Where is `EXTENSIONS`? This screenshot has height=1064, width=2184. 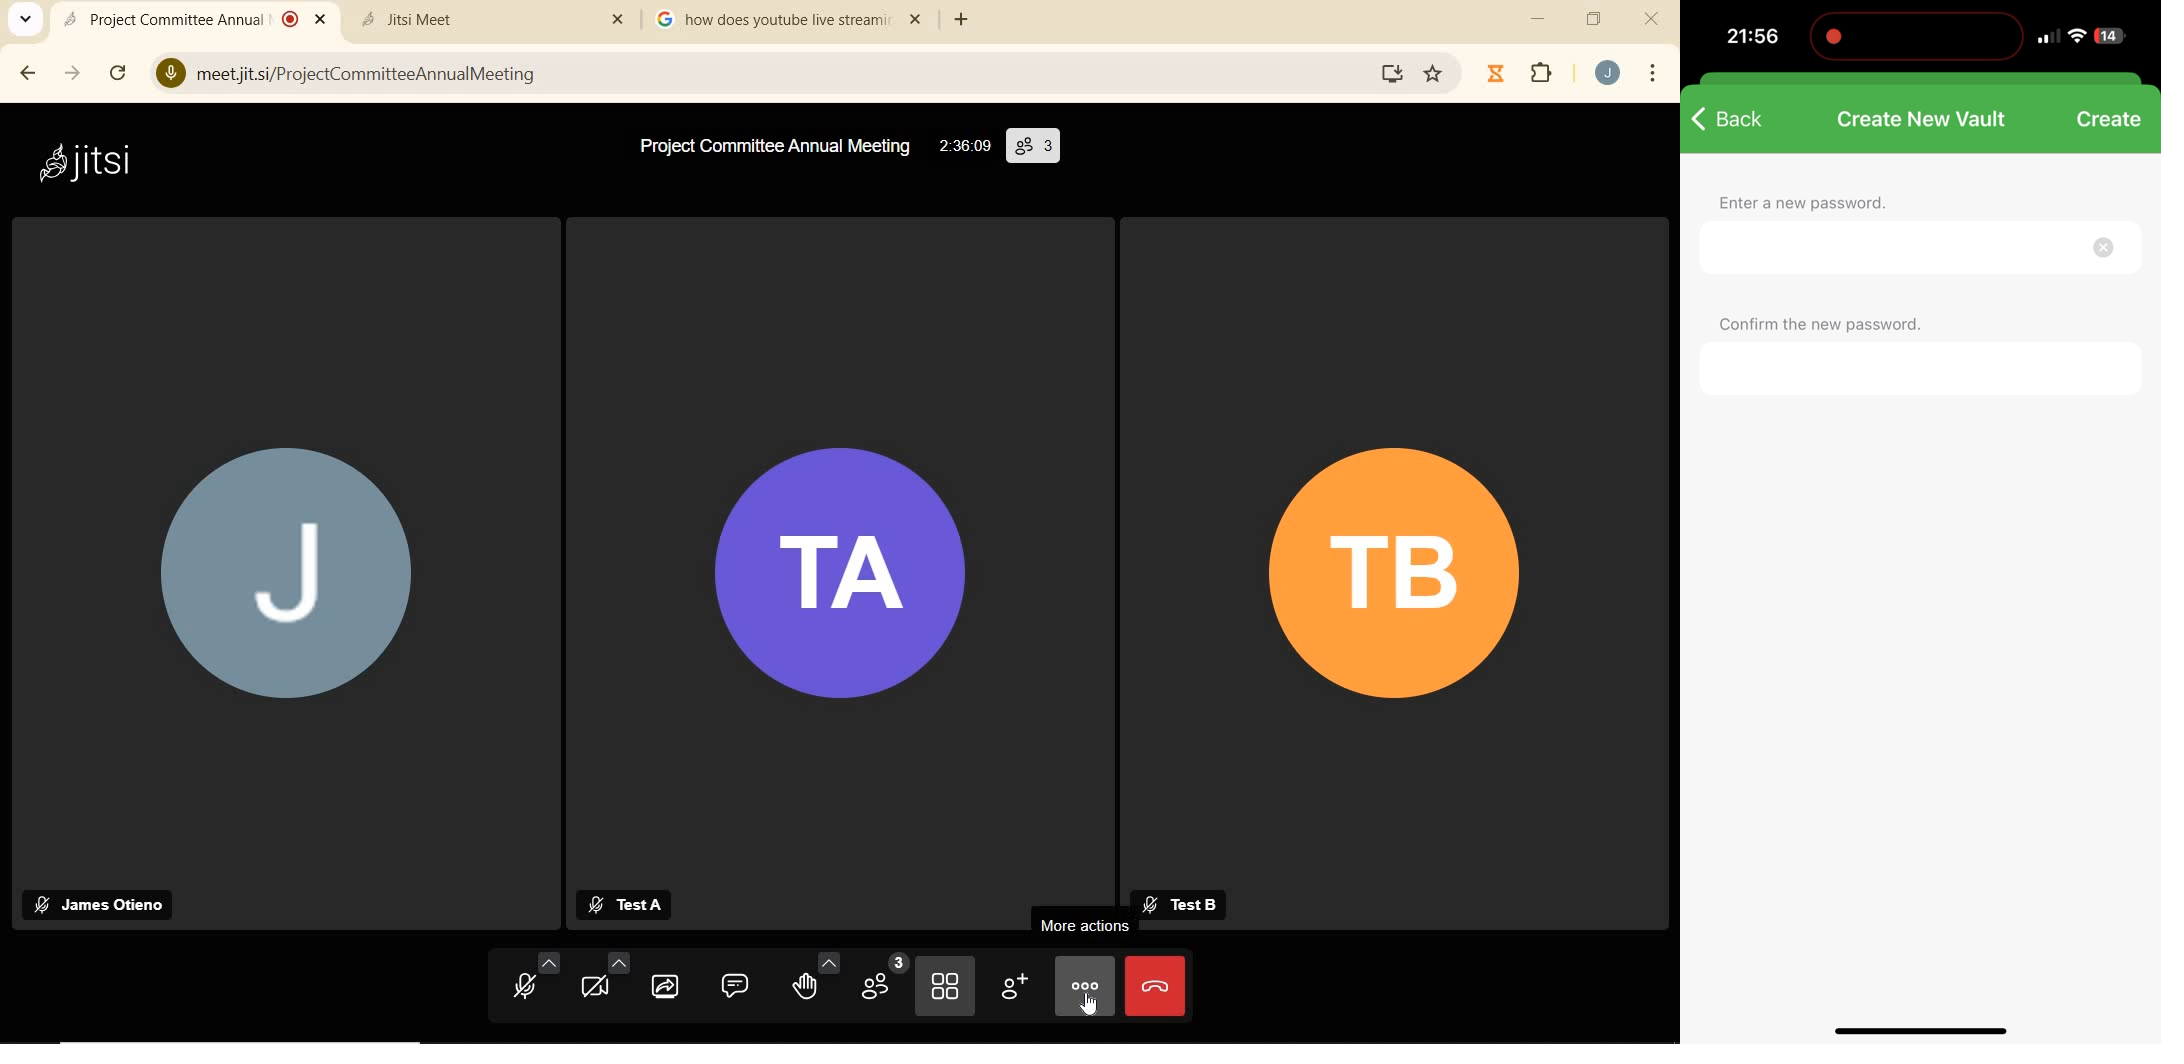 EXTENSIONS is located at coordinates (1546, 76).